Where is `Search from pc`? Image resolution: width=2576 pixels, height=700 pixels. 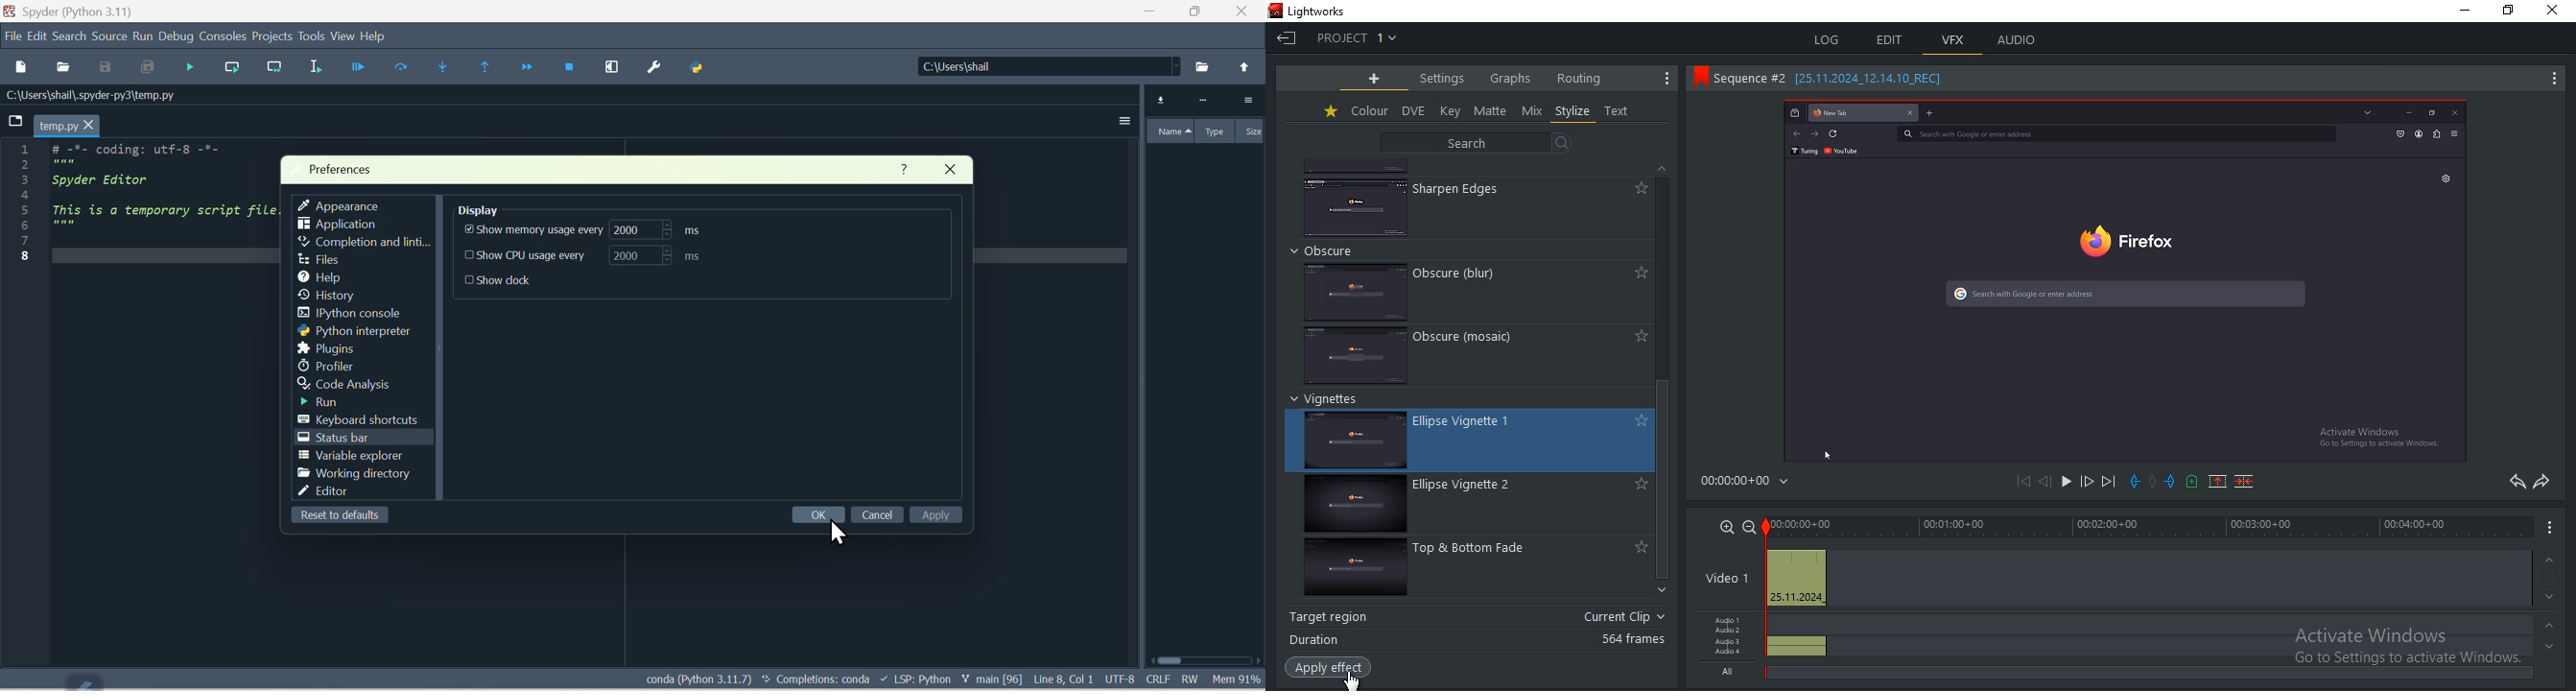
Search from pc is located at coordinates (1204, 67).